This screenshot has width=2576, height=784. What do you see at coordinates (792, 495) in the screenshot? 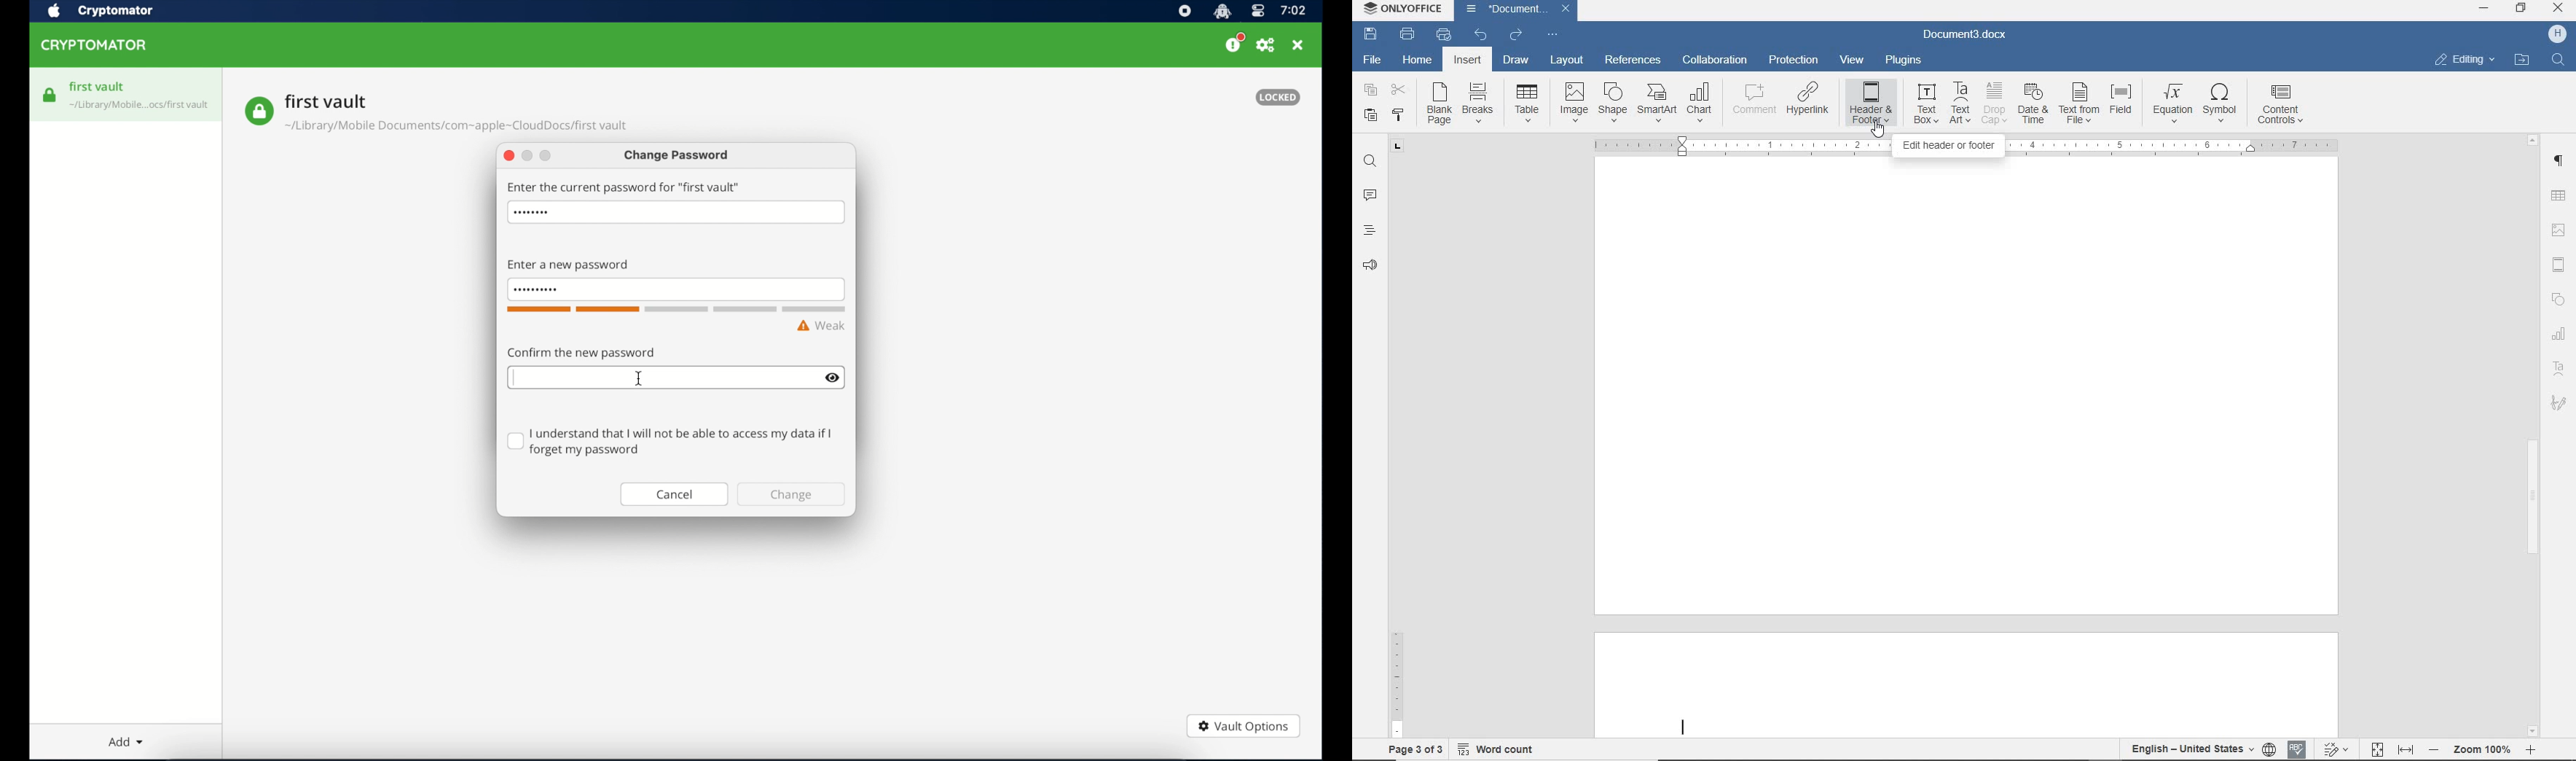
I see `change` at bounding box center [792, 495].